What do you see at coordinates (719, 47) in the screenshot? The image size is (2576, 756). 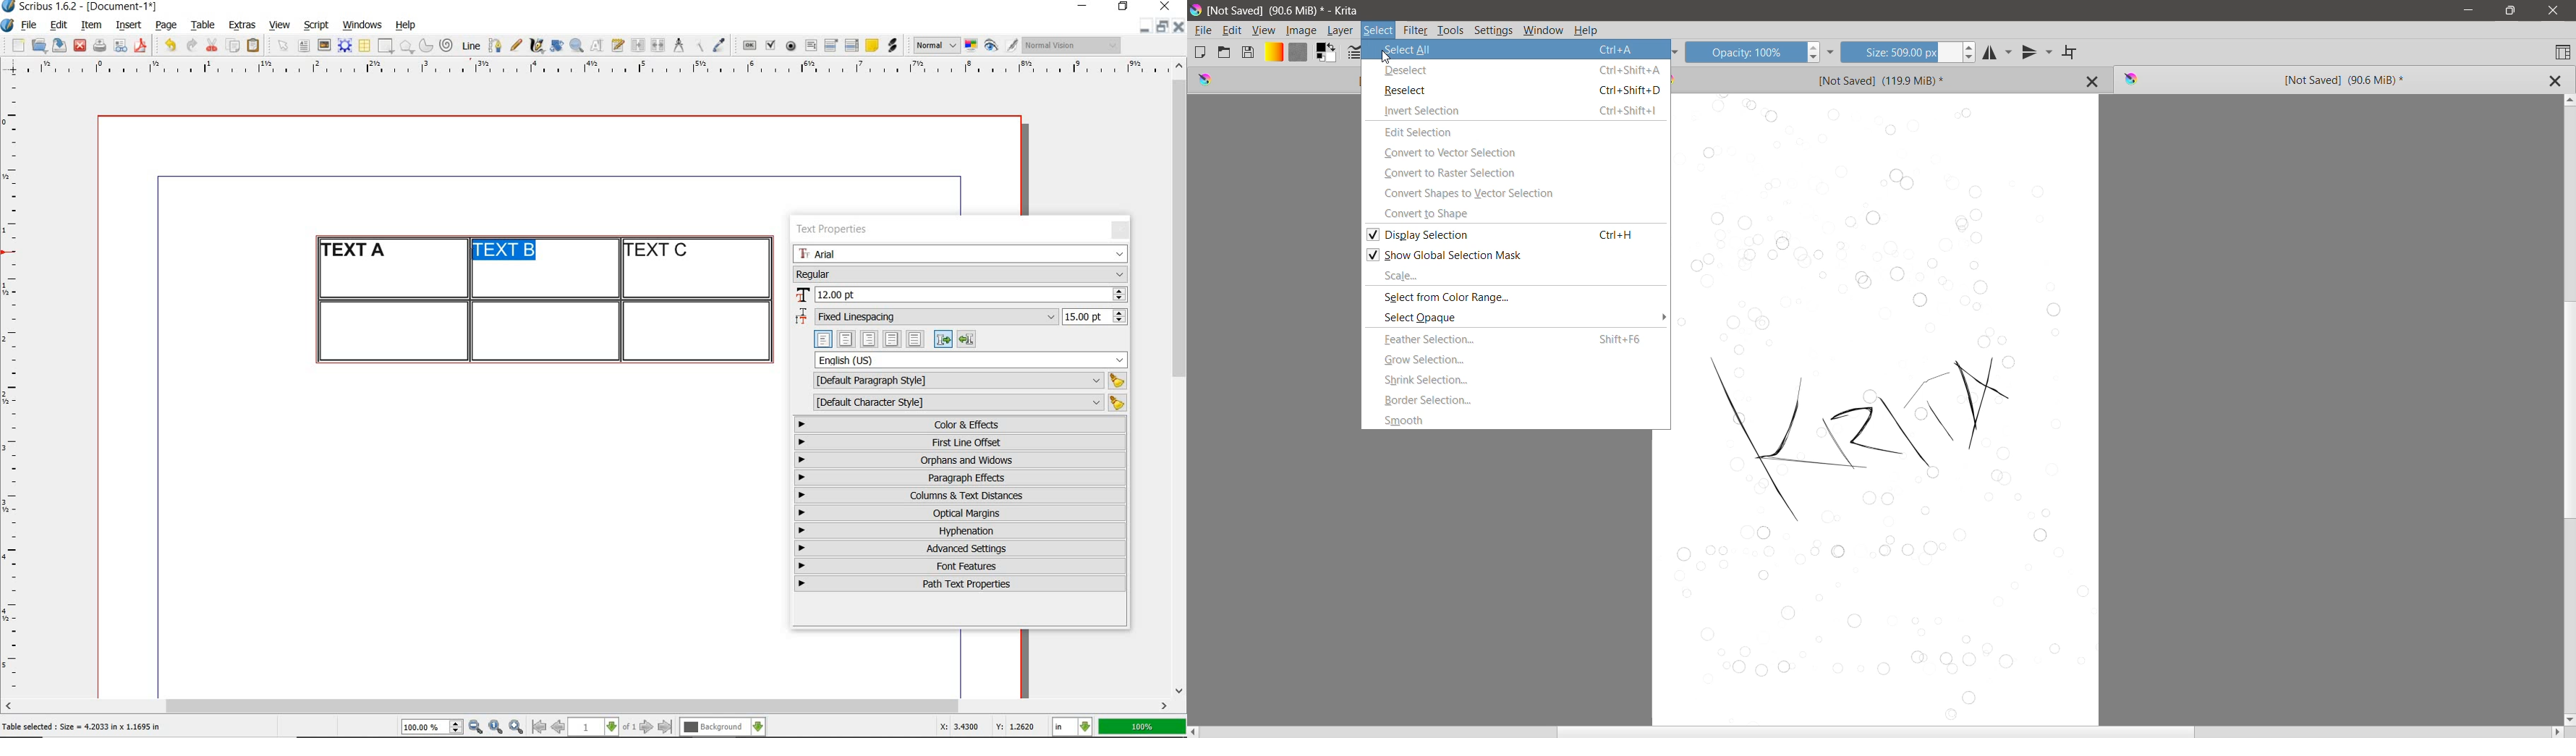 I see `eye dropper` at bounding box center [719, 47].